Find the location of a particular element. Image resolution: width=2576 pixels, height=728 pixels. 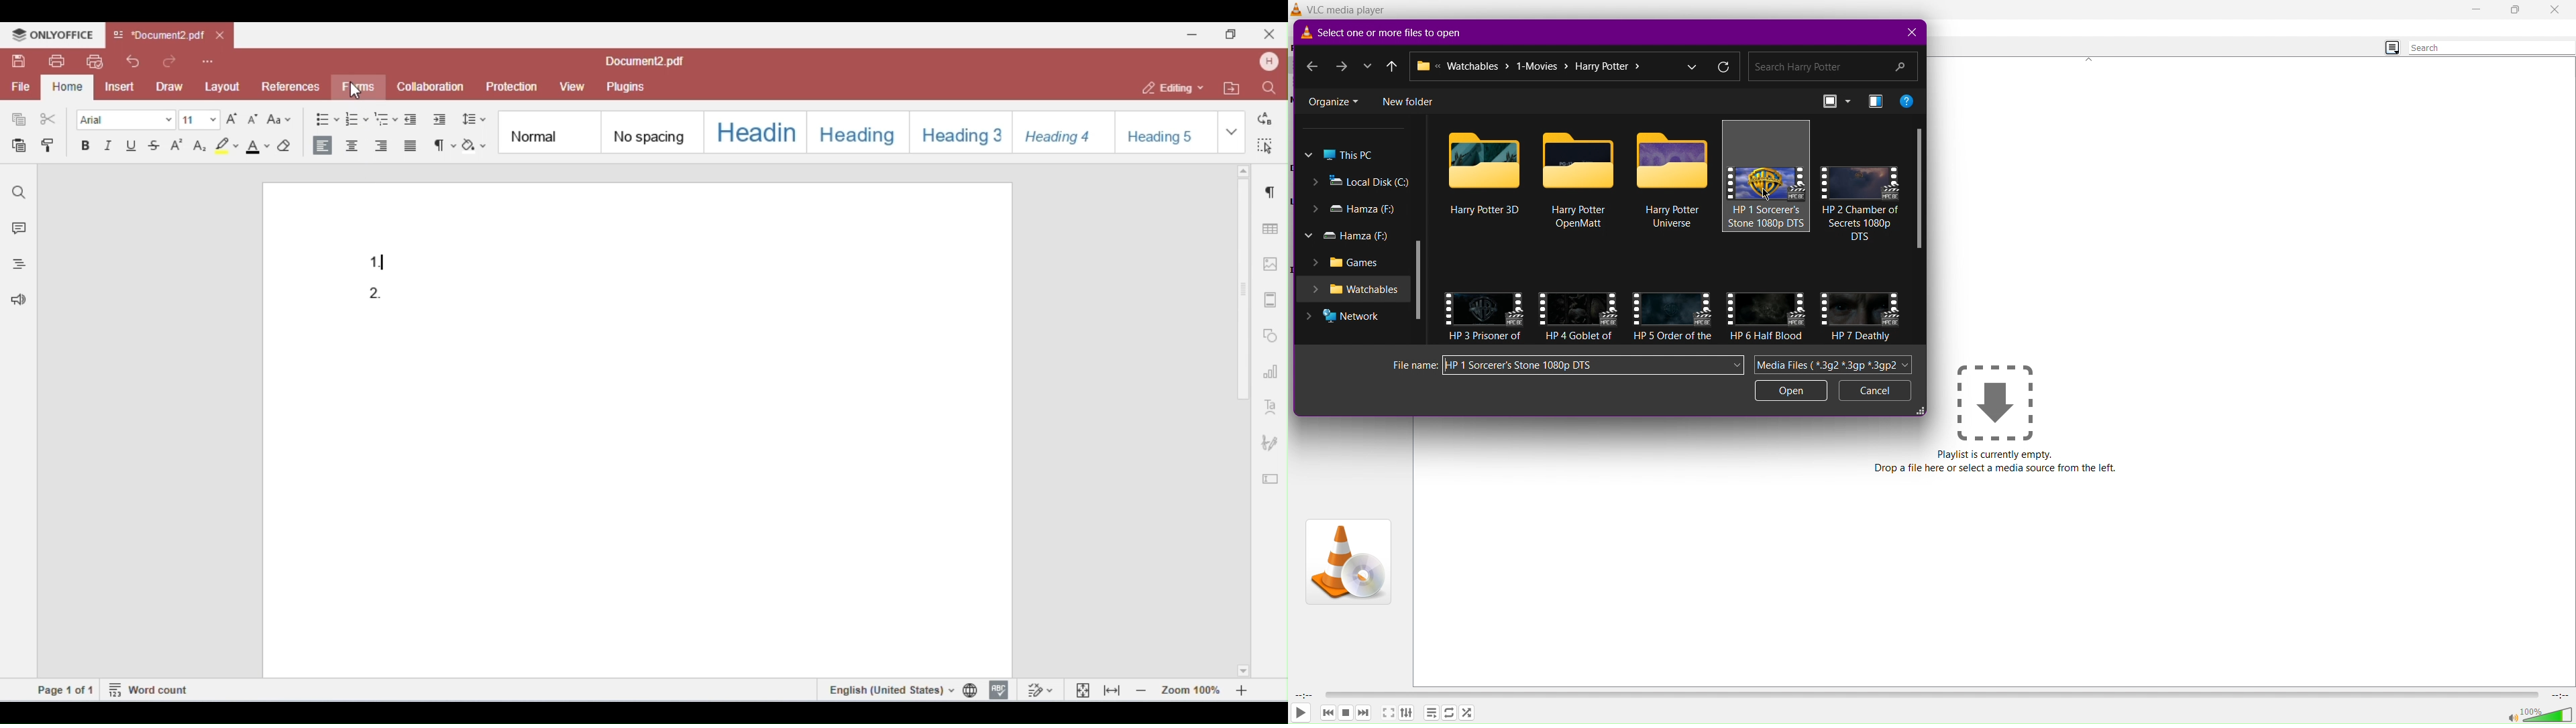

Close is located at coordinates (2555, 9).